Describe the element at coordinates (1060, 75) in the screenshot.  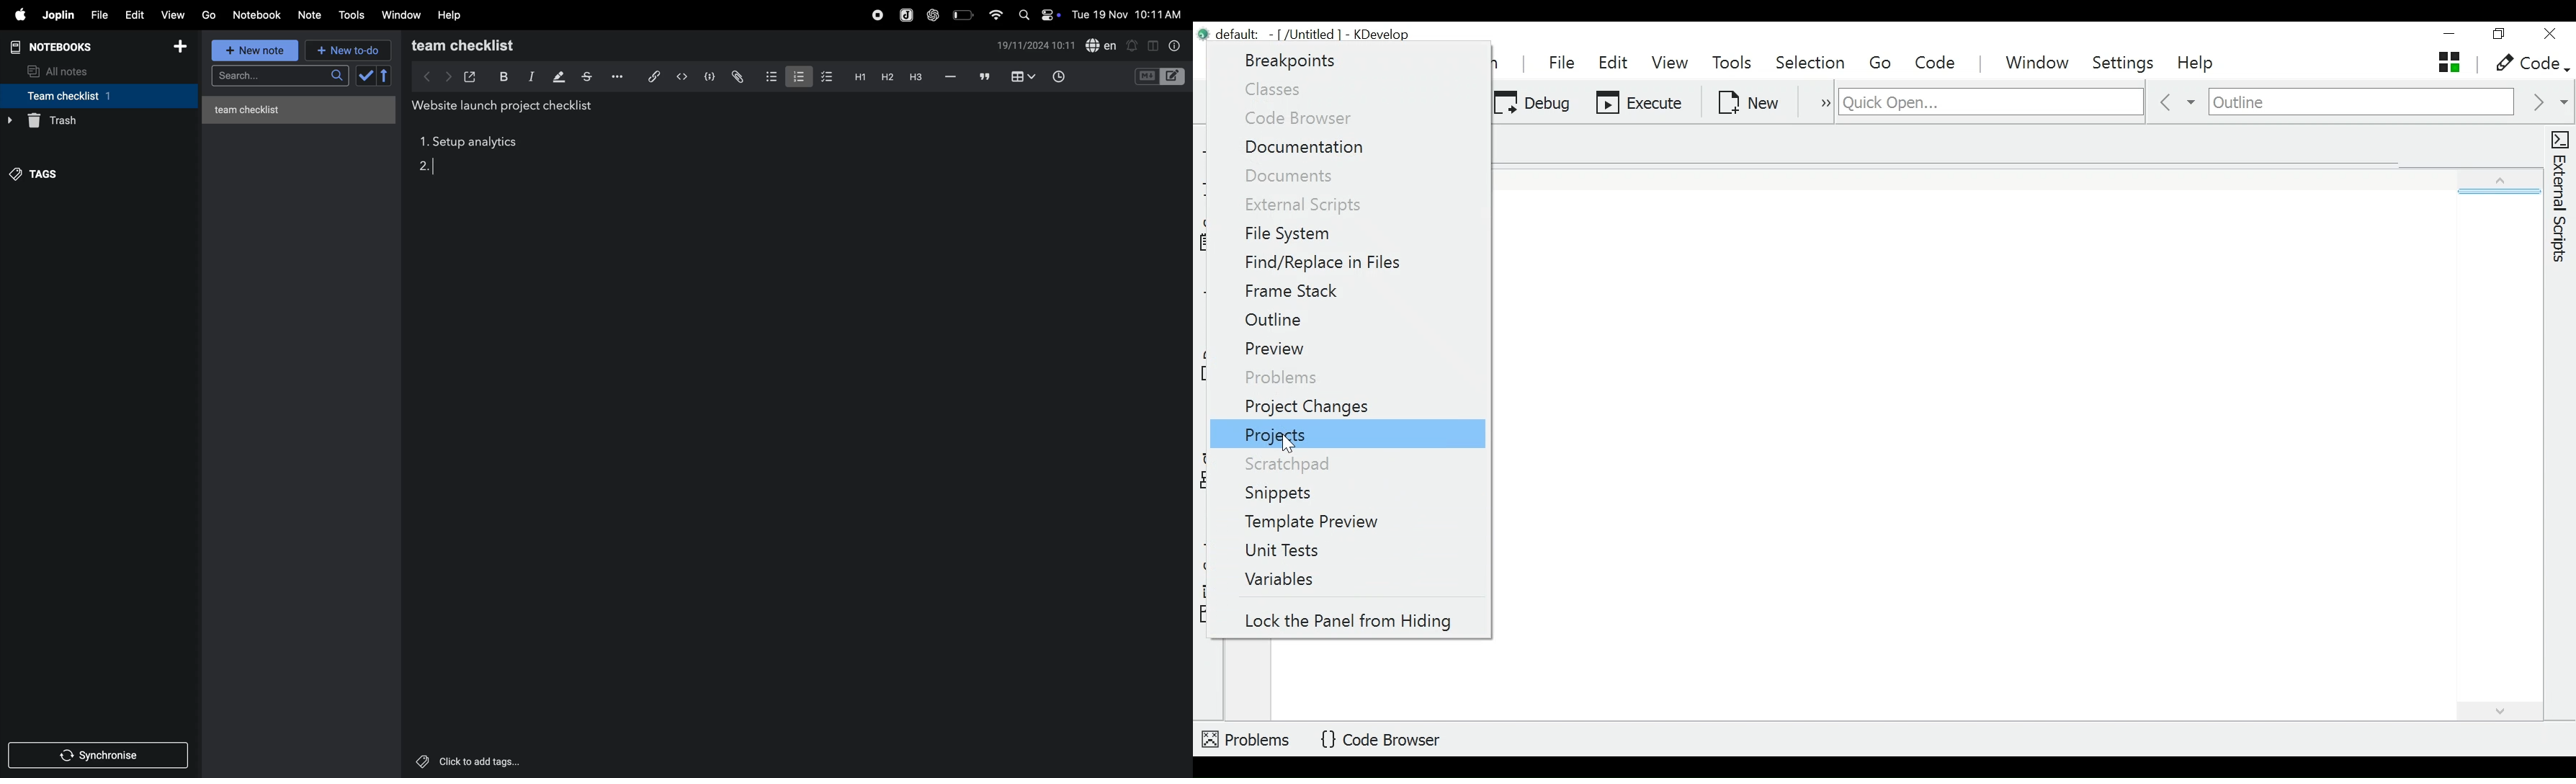
I see `time` at that location.